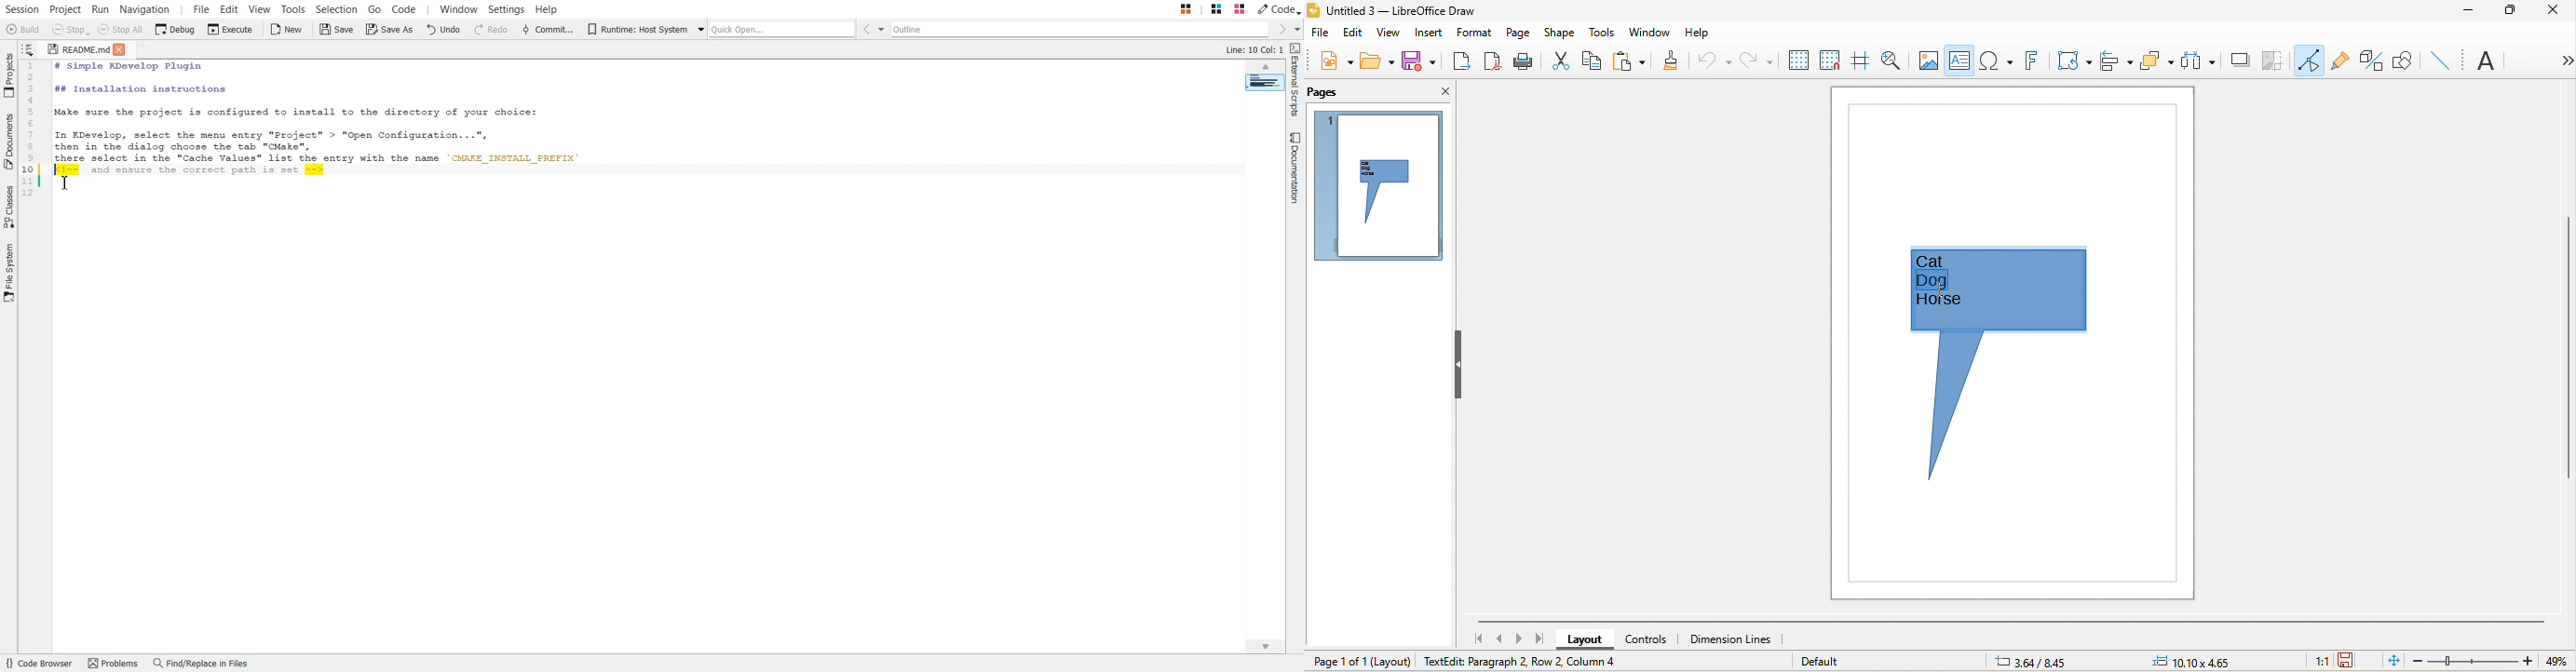 This screenshot has height=672, width=2576. Describe the element at coordinates (1861, 62) in the screenshot. I see `helpline while moving` at that location.